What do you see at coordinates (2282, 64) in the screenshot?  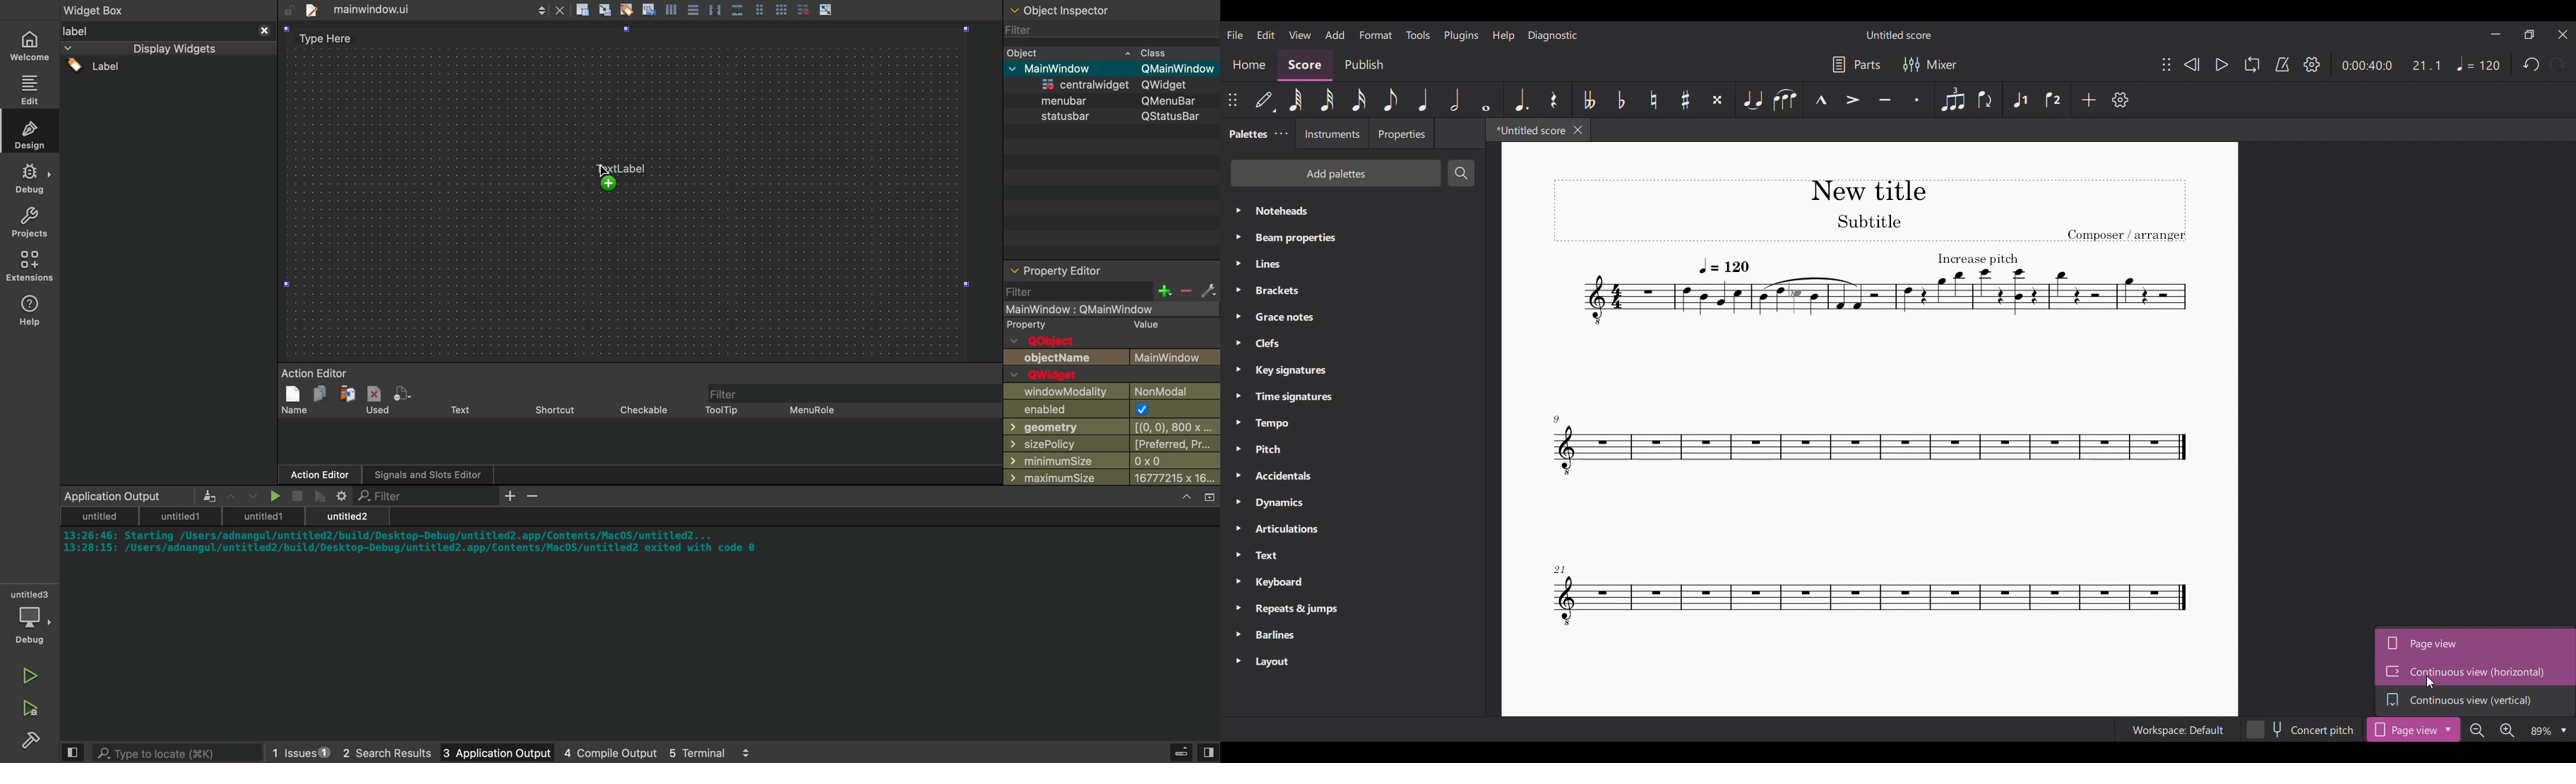 I see `Metronome` at bounding box center [2282, 64].